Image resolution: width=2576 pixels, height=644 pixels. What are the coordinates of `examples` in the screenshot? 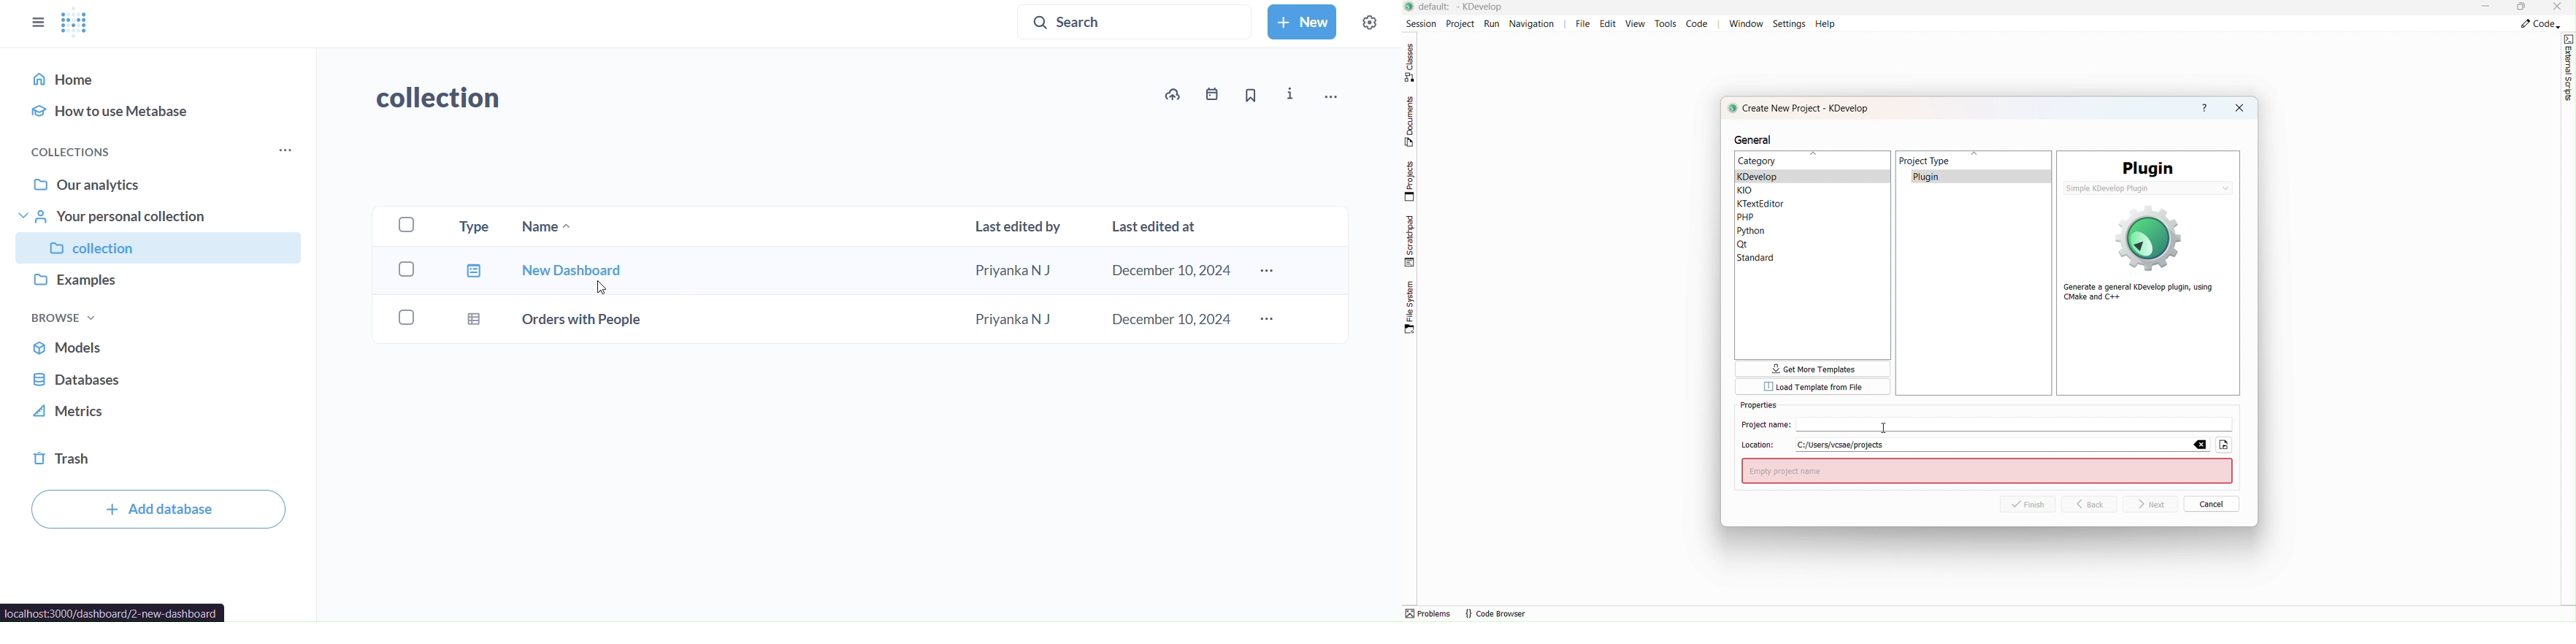 It's located at (166, 285).